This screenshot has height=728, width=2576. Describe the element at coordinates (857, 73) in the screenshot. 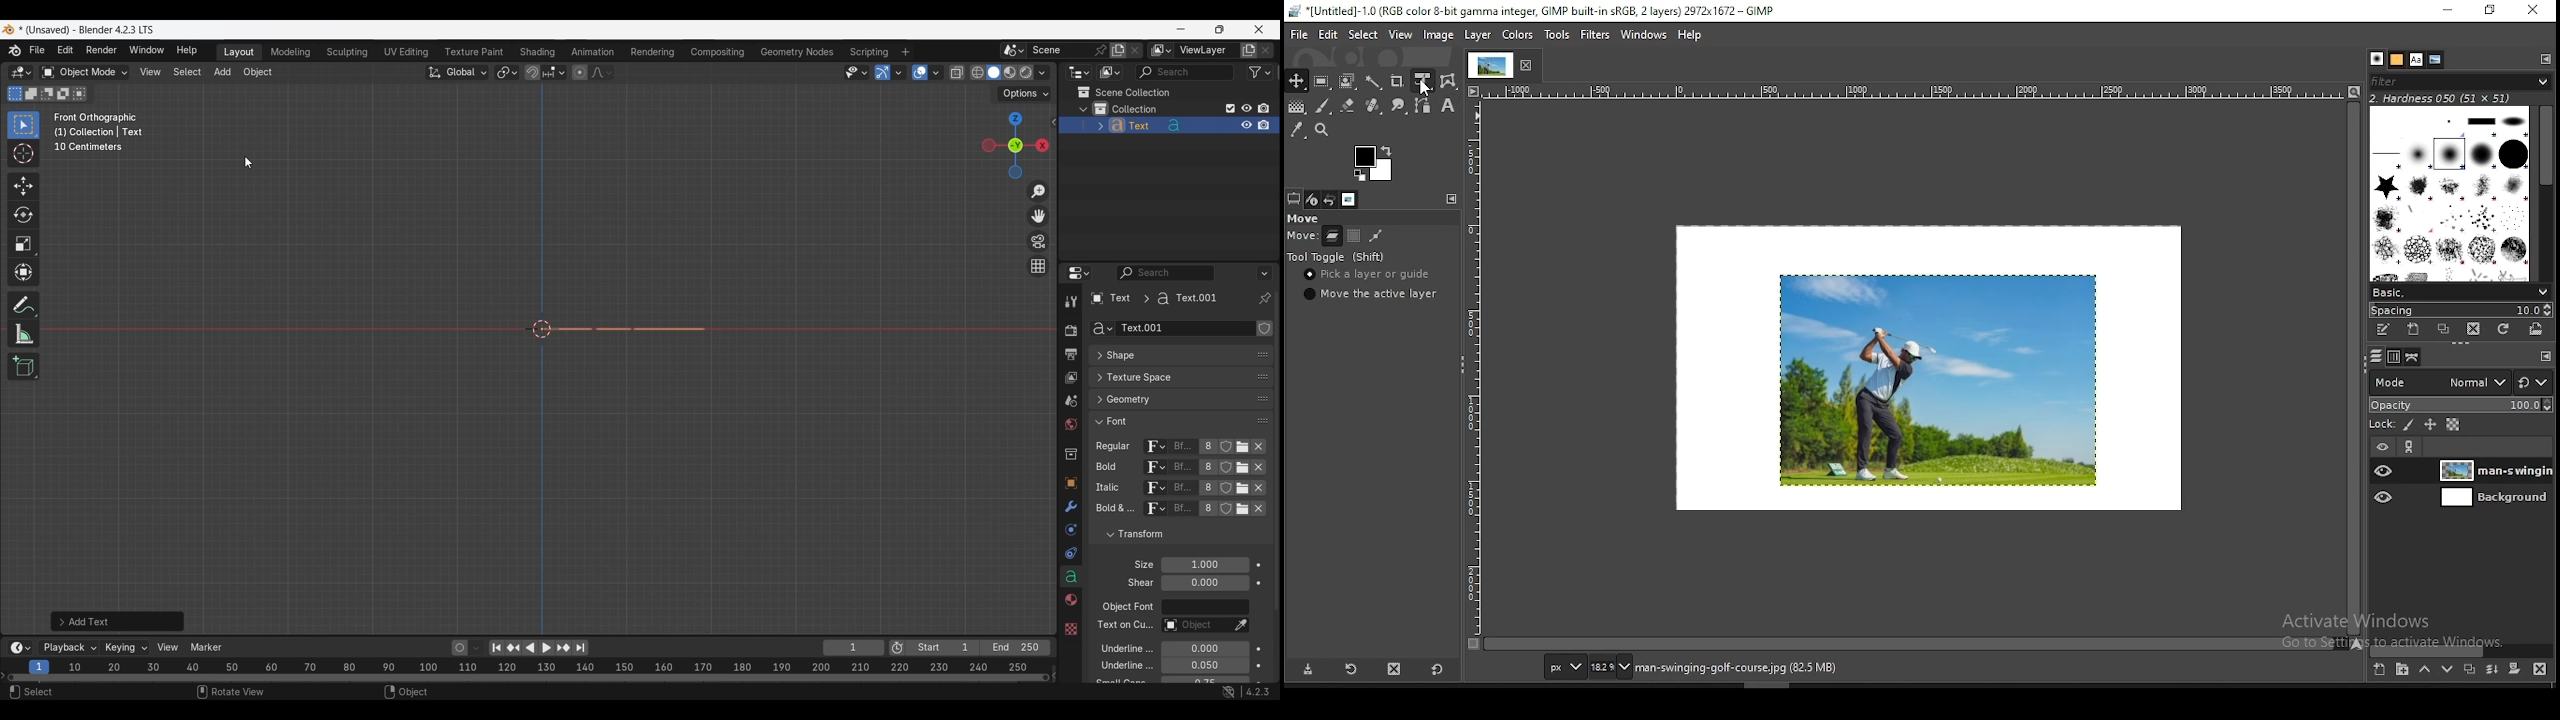

I see `Selectability and visibility` at that location.